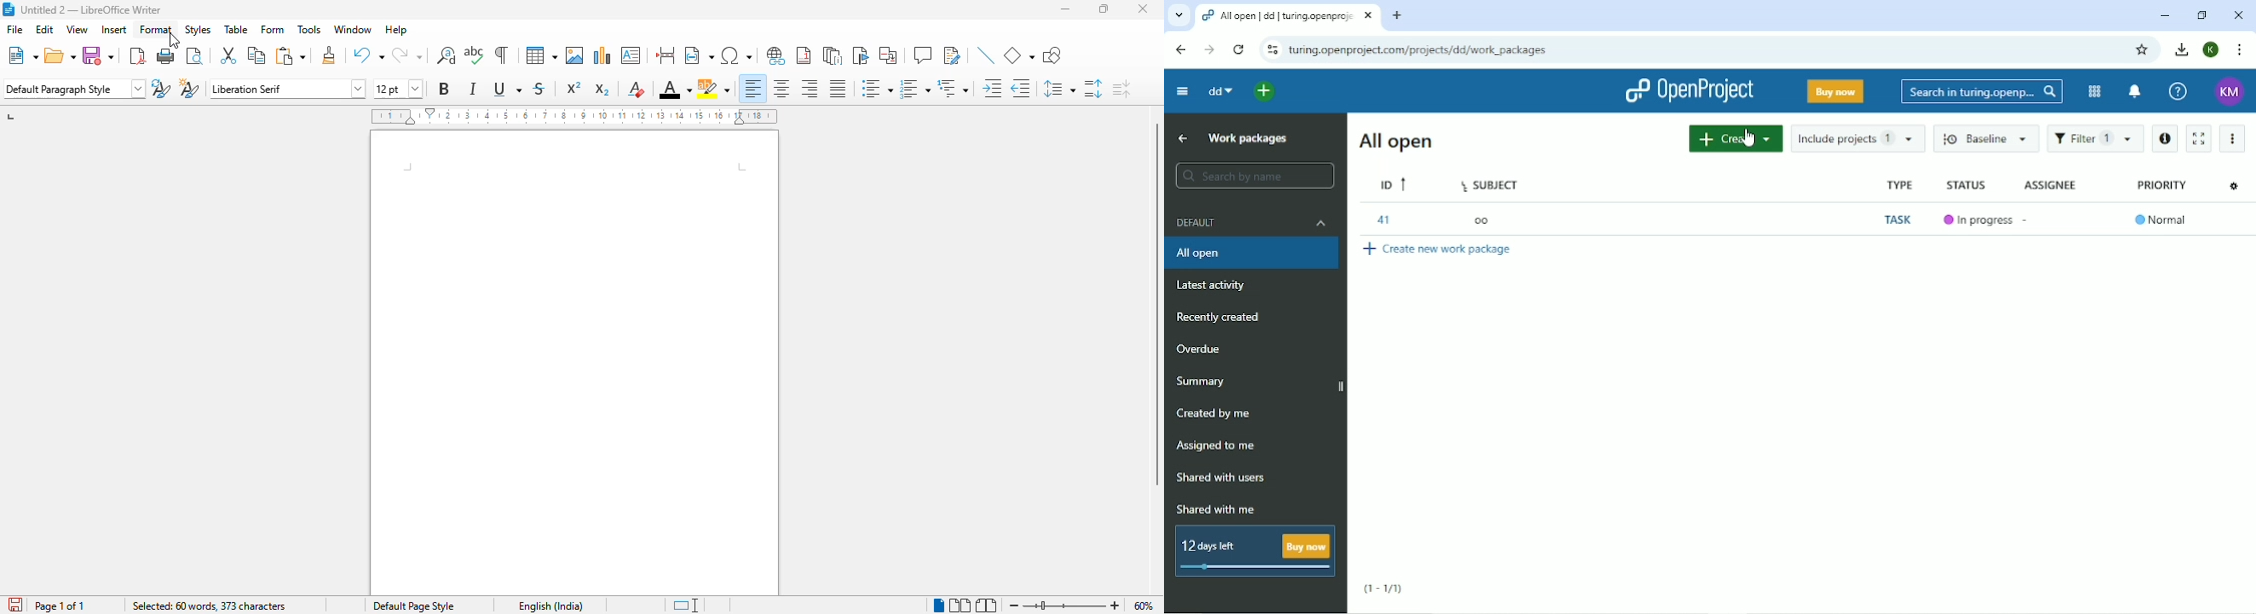 The width and height of the screenshot is (2268, 616). What do you see at coordinates (805, 55) in the screenshot?
I see `insert footnote` at bounding box center [805, 55].